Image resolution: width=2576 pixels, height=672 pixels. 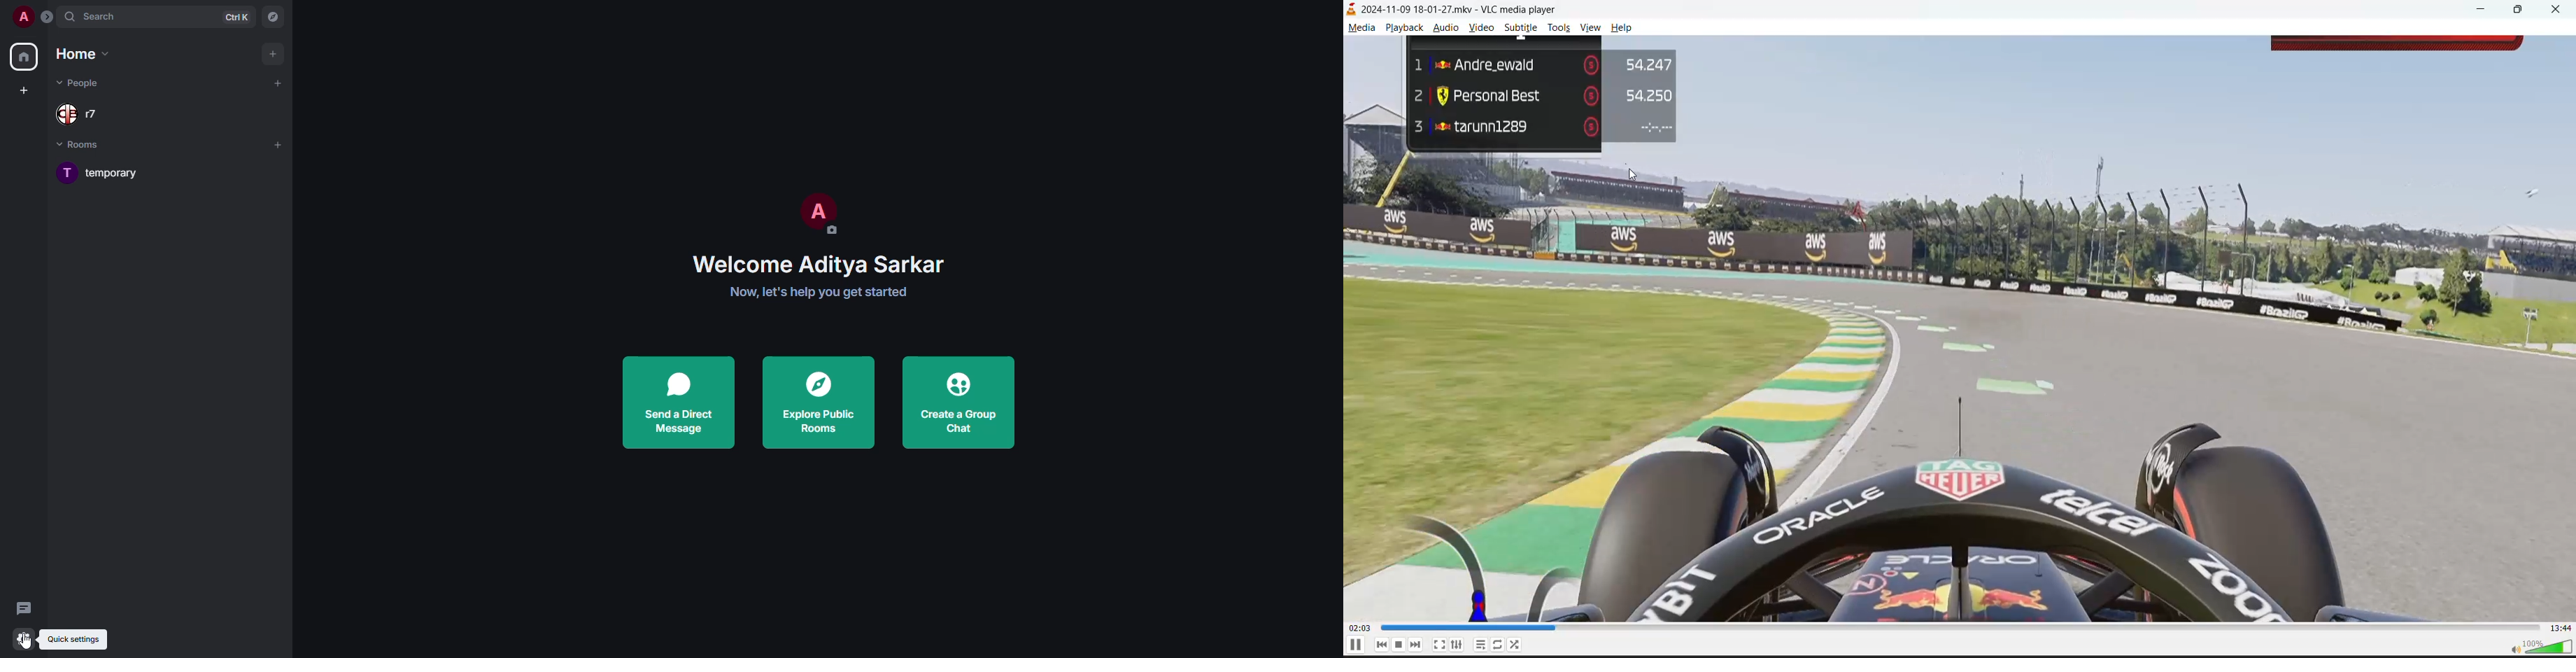 What do you see at coordinates (817, 291) in the screenshot?
I see `get started` at bounding box center [817, 291].